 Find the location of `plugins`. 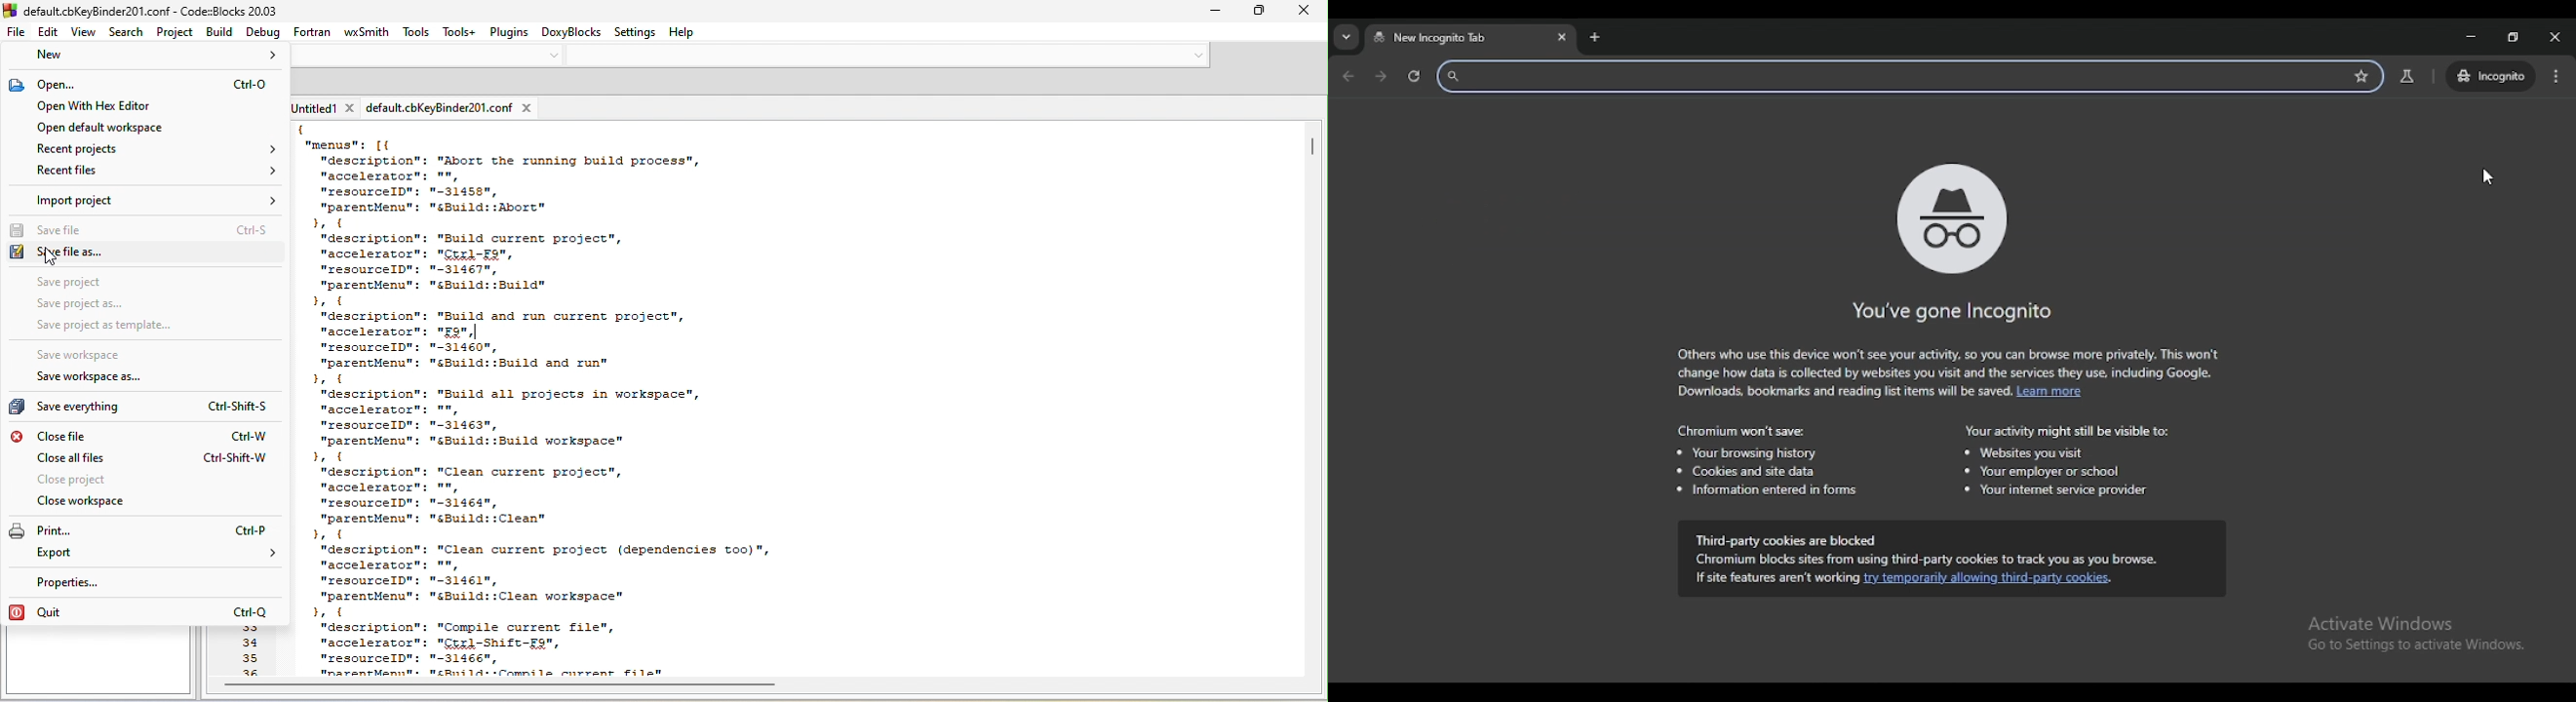

plugins is located at coordinates (509, 33).